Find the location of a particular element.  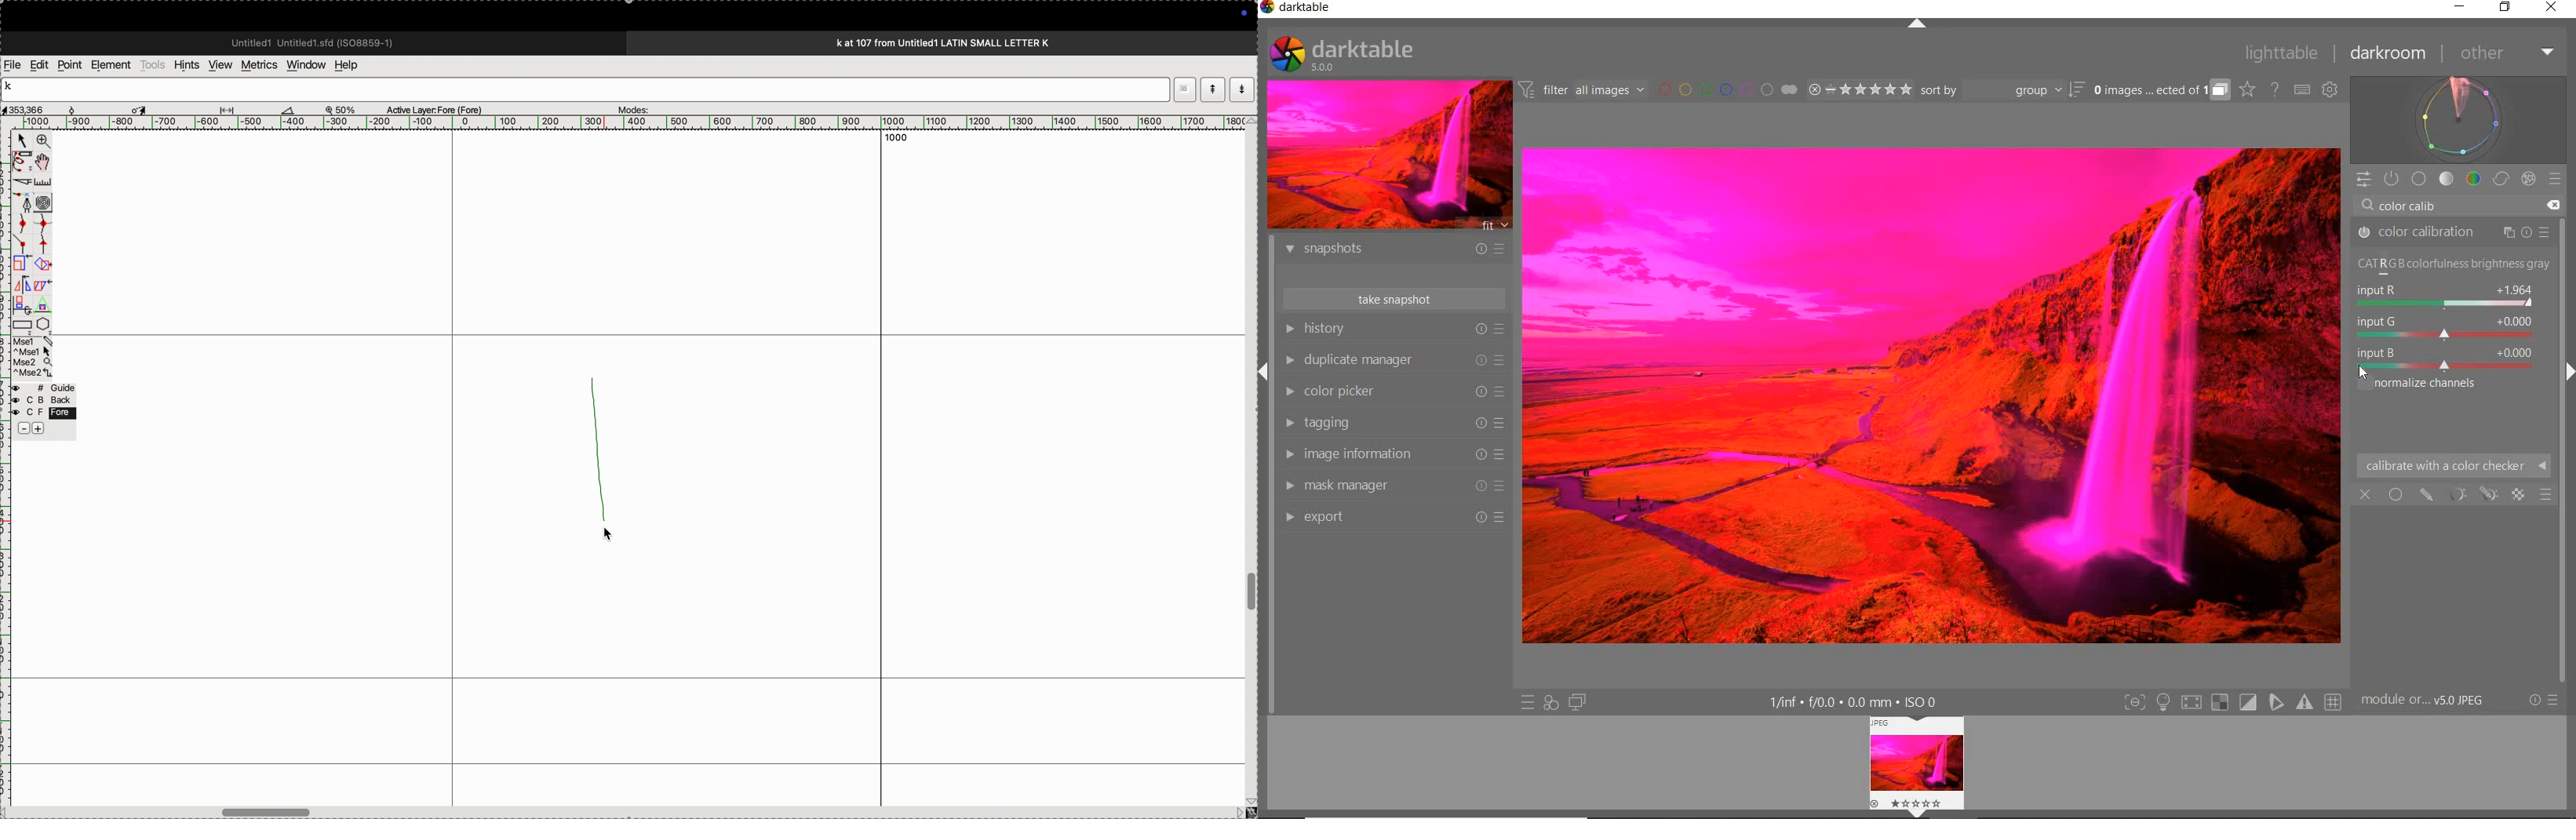

tagging is located at coordinates (1394, 423).